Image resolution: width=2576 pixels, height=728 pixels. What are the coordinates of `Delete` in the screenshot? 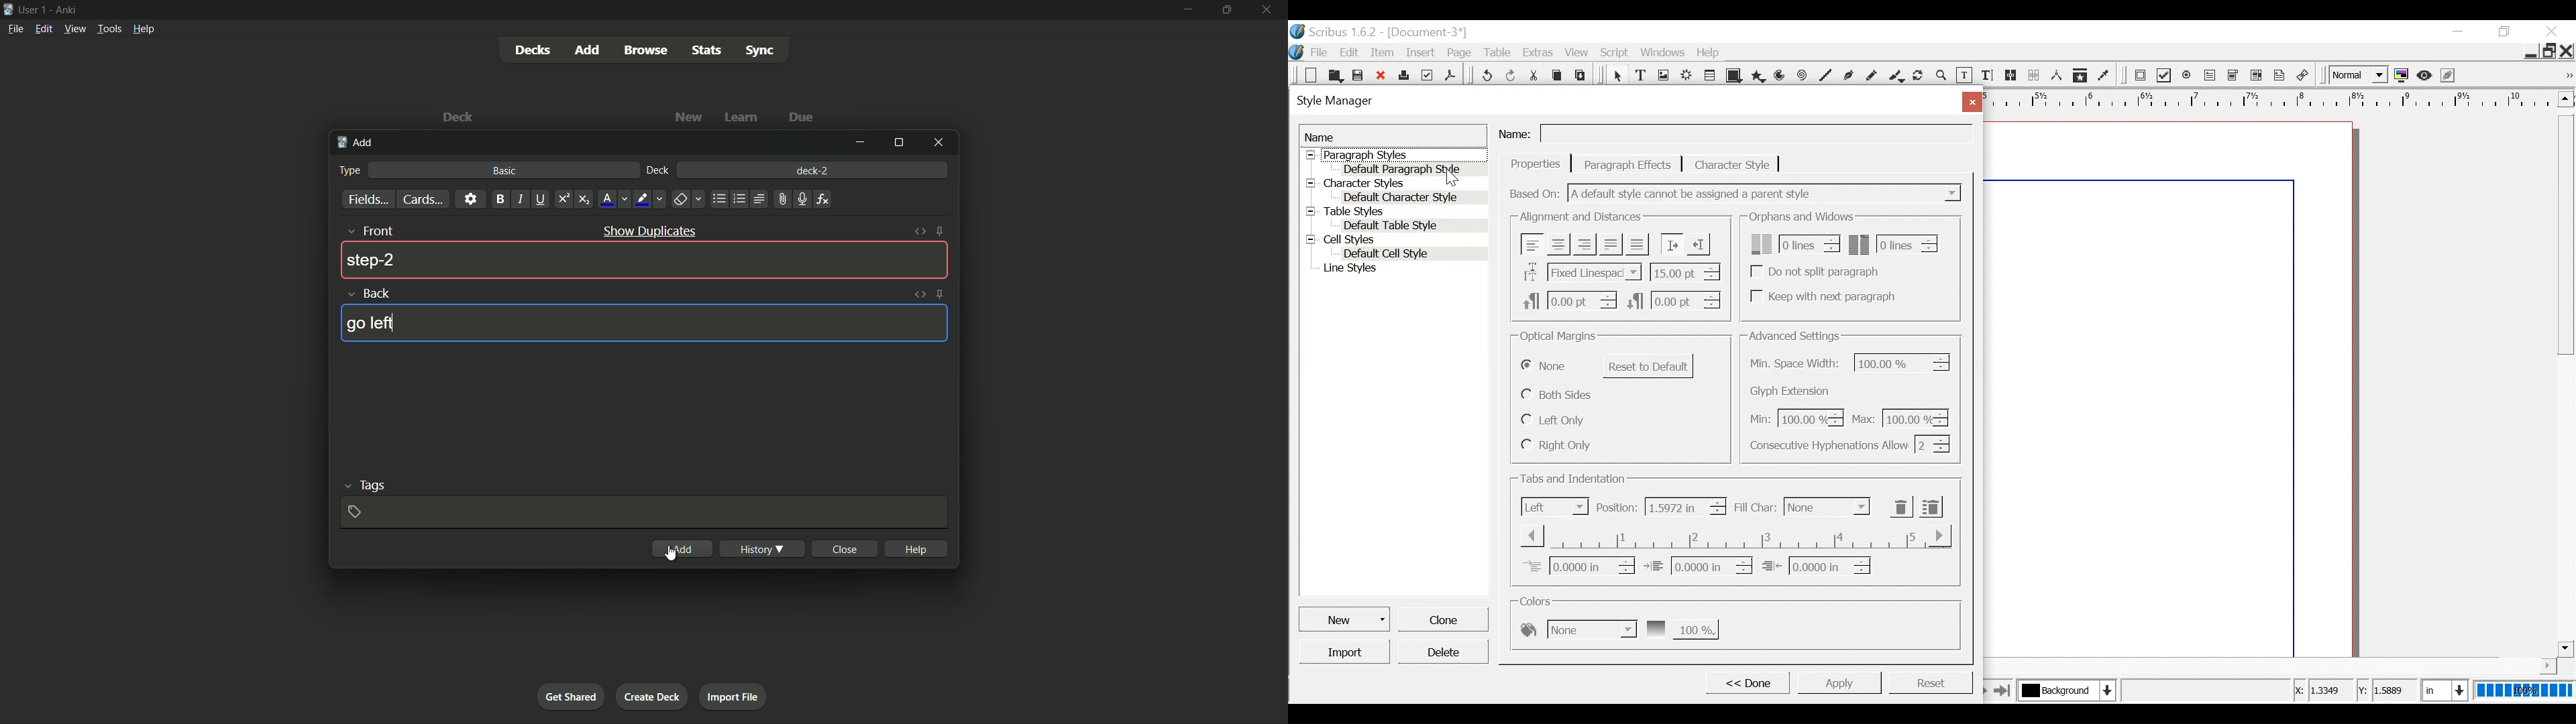 It's located at (1442, 652).